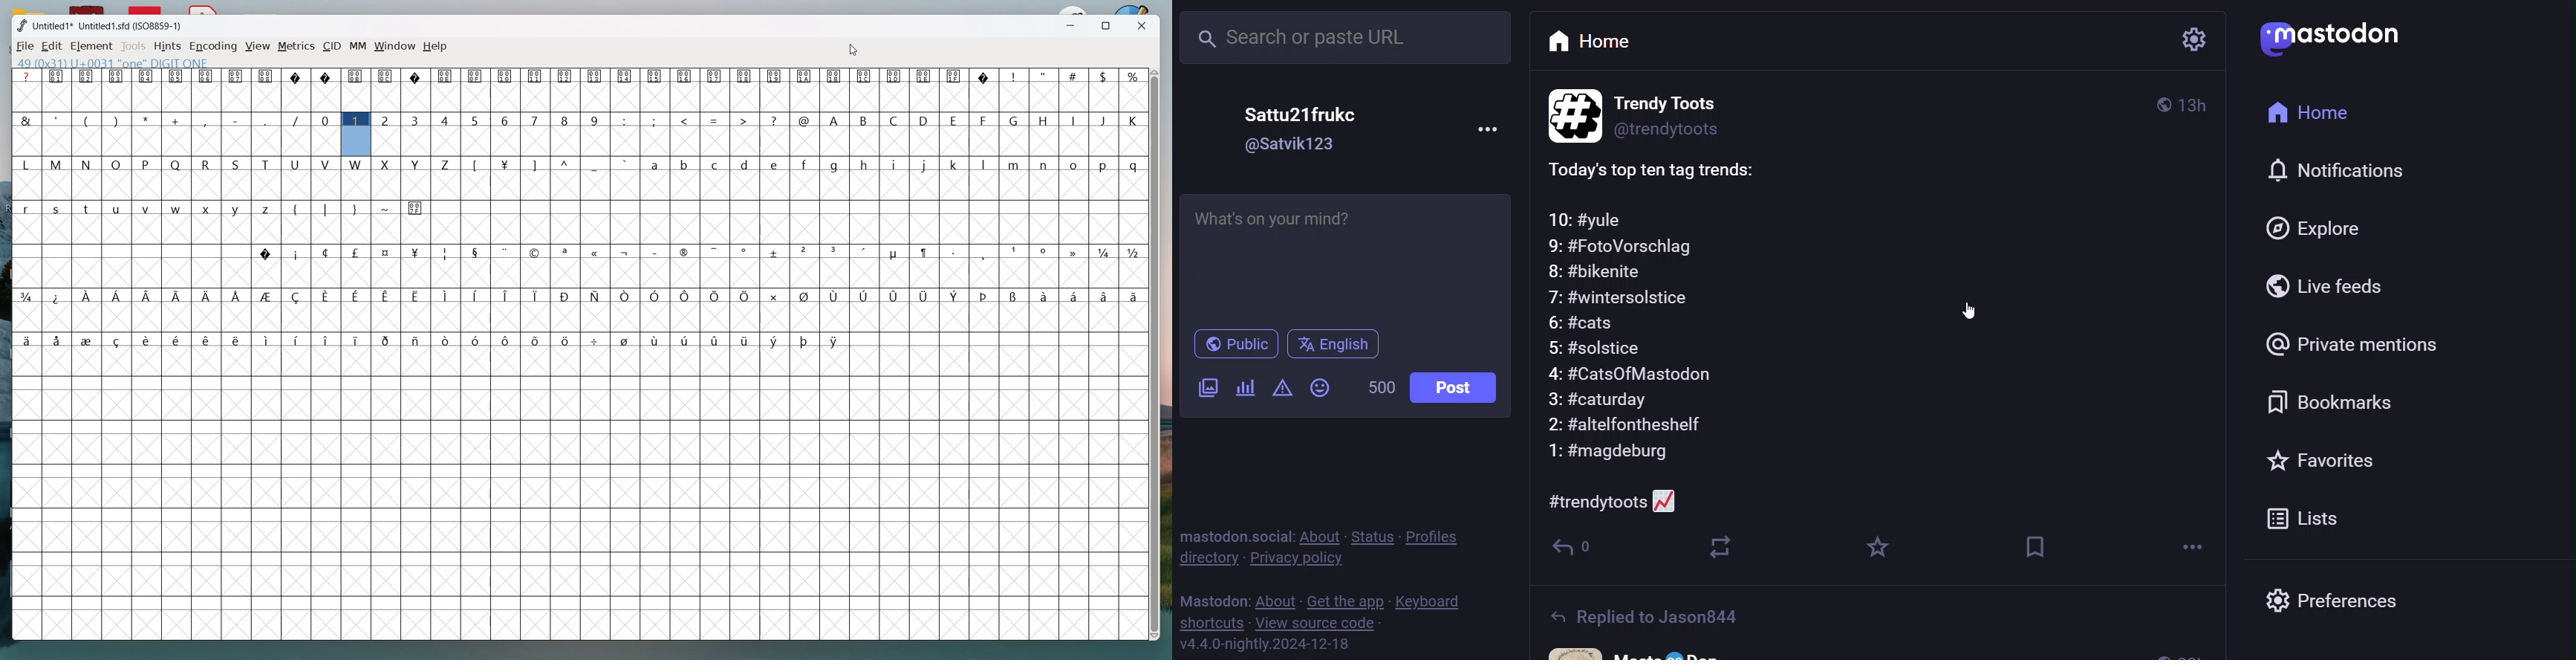 The width and height of the screenshot is (2576, 672). What do you see at coordinates (1018, 252) in the screenshot?
I see `symbol` at bounding box center [1018, 252].